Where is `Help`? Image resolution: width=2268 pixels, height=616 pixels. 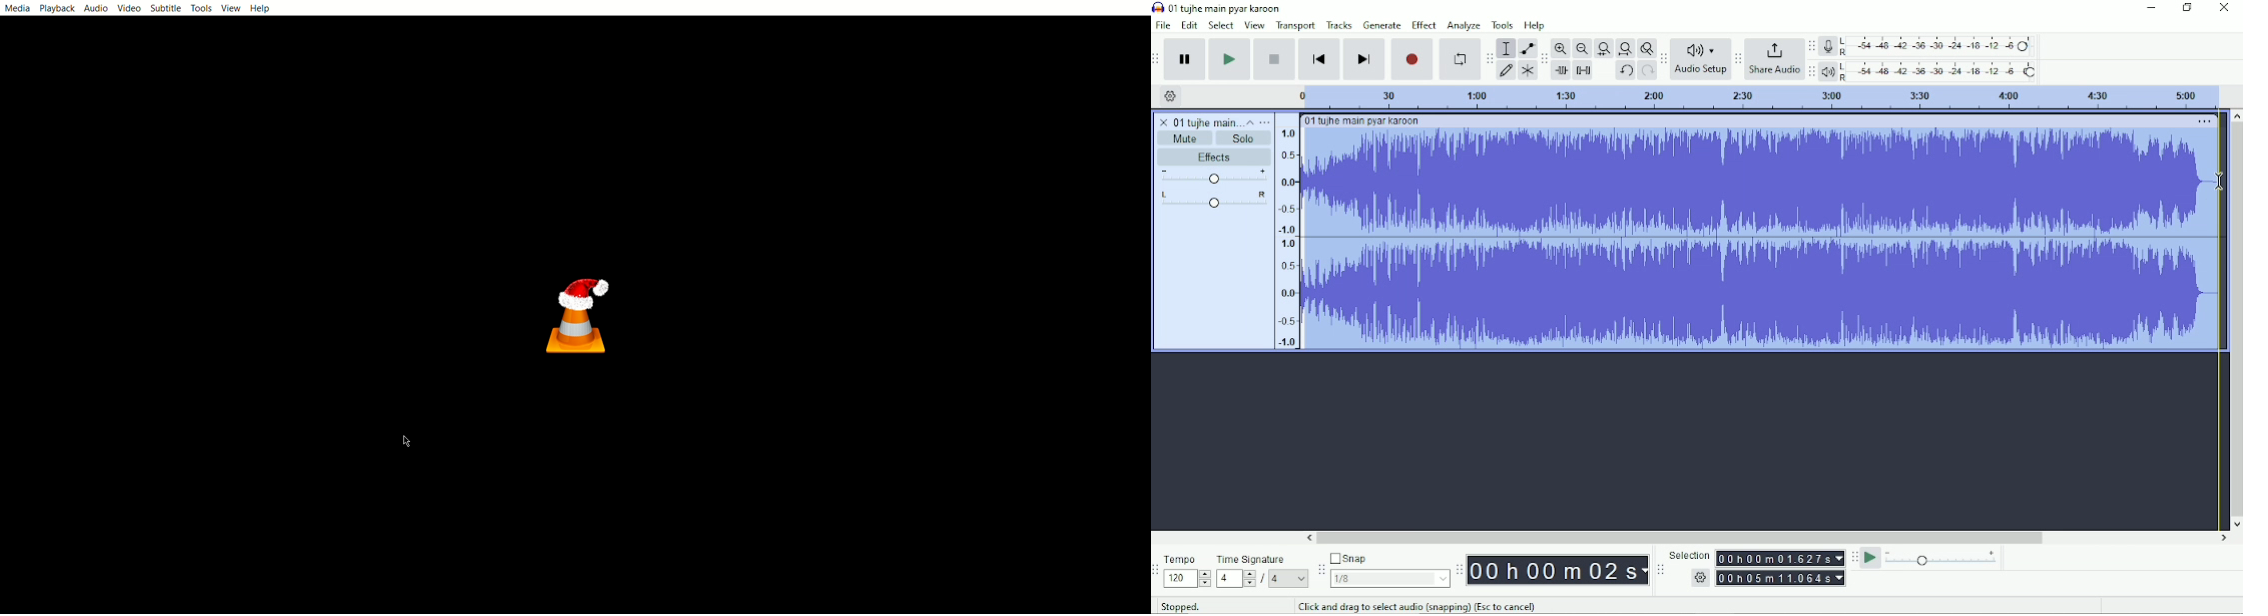 Help is located at coordinates (1536, 25).